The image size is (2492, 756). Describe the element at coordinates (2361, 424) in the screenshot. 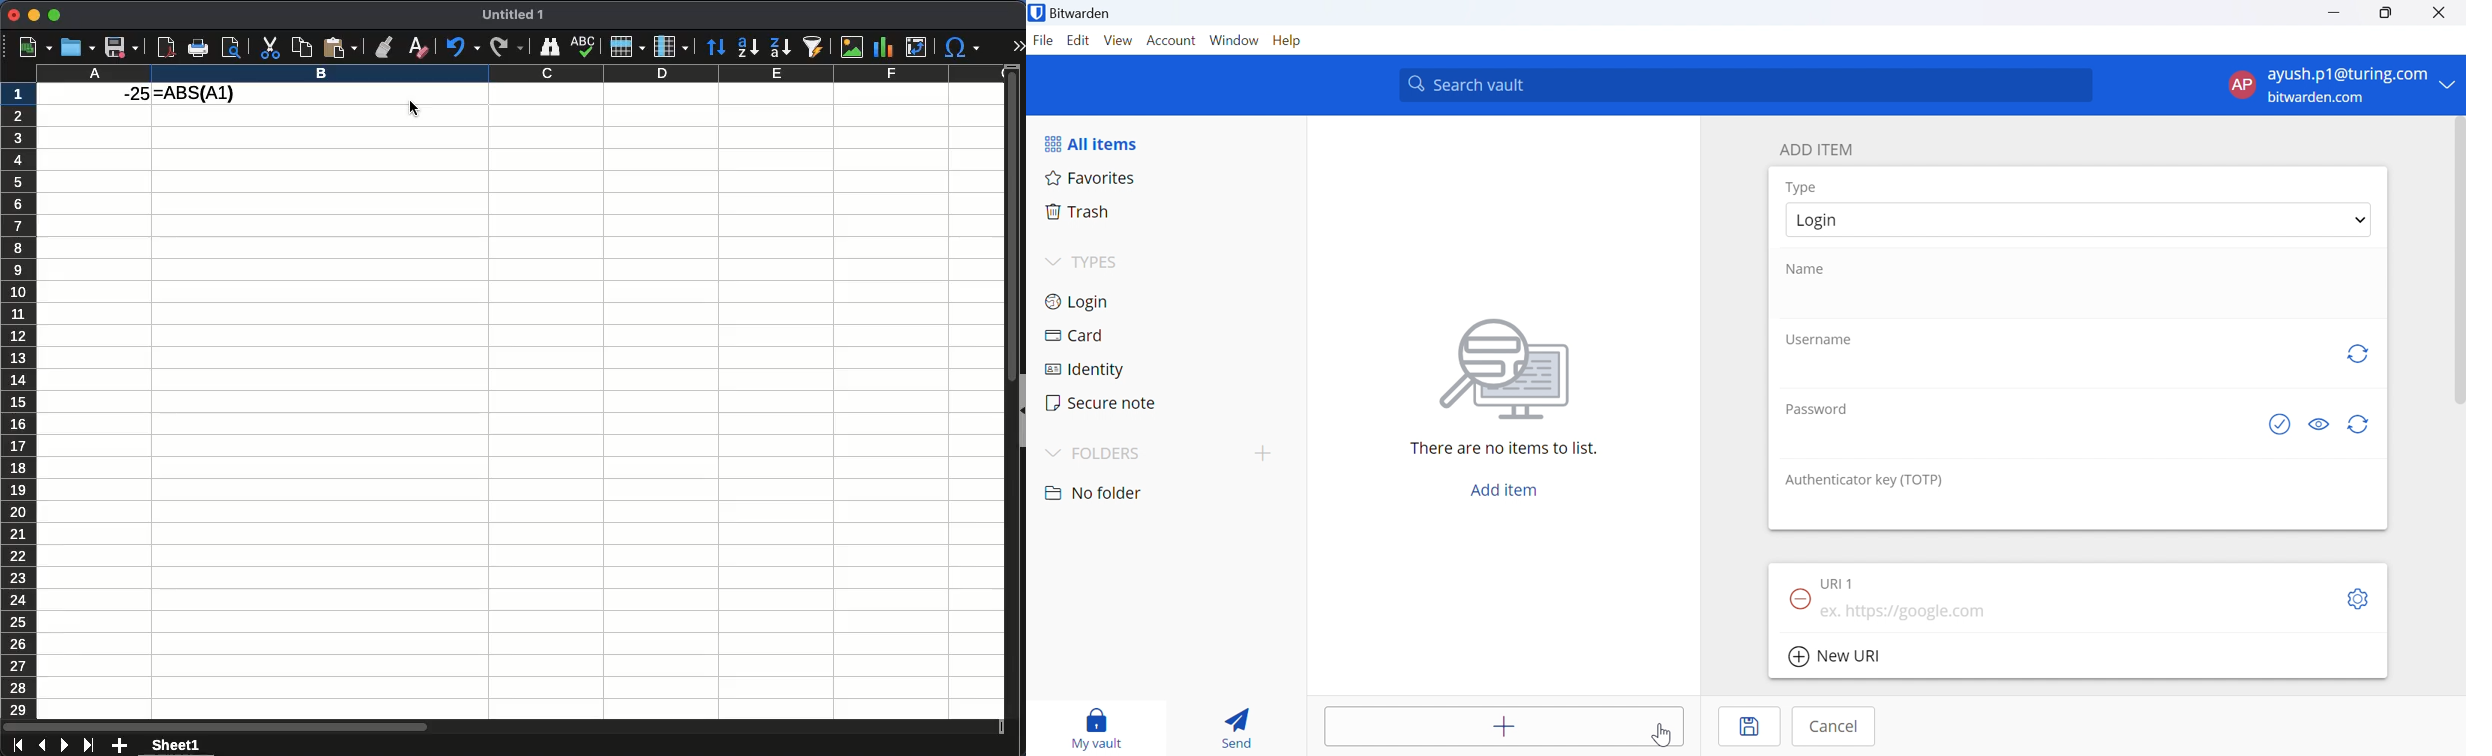

I see `Regenerate Password` at that location.